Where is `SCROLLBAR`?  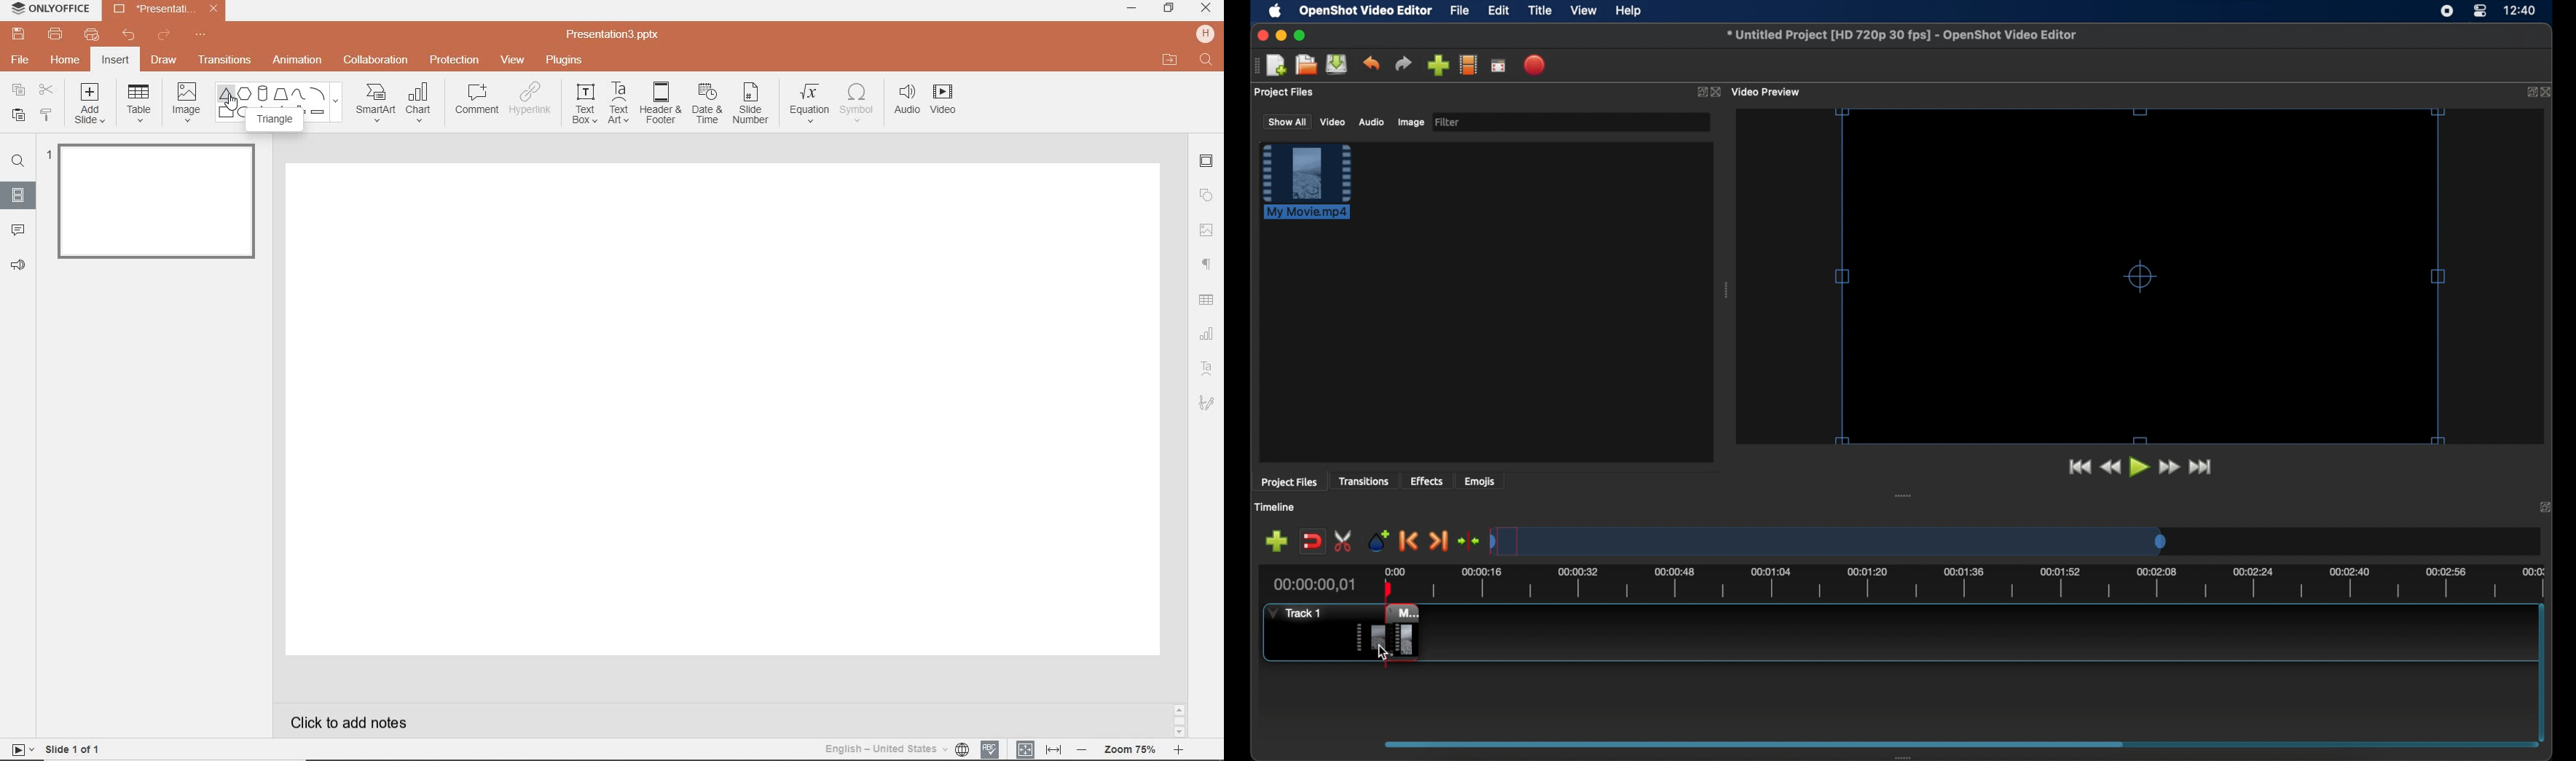 SCROLLBAR is located at coordinates (1179, 723).